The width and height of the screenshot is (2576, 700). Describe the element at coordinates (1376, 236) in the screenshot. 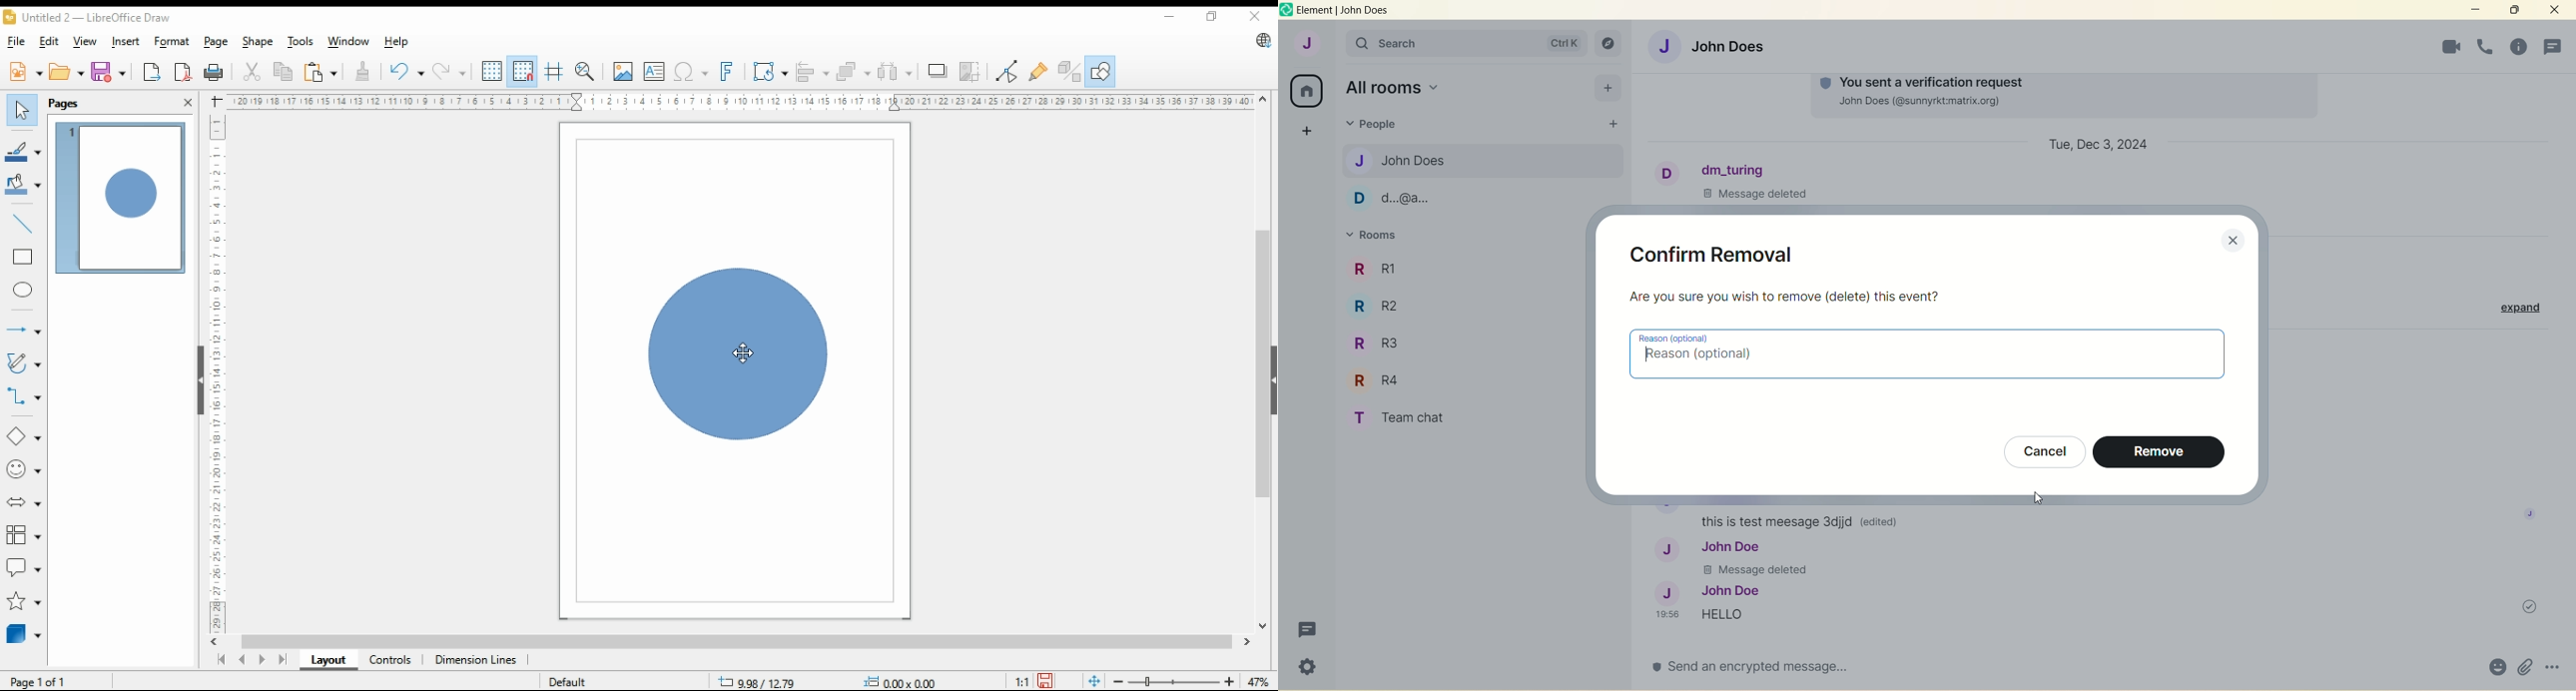

I see `rooms` at that location.